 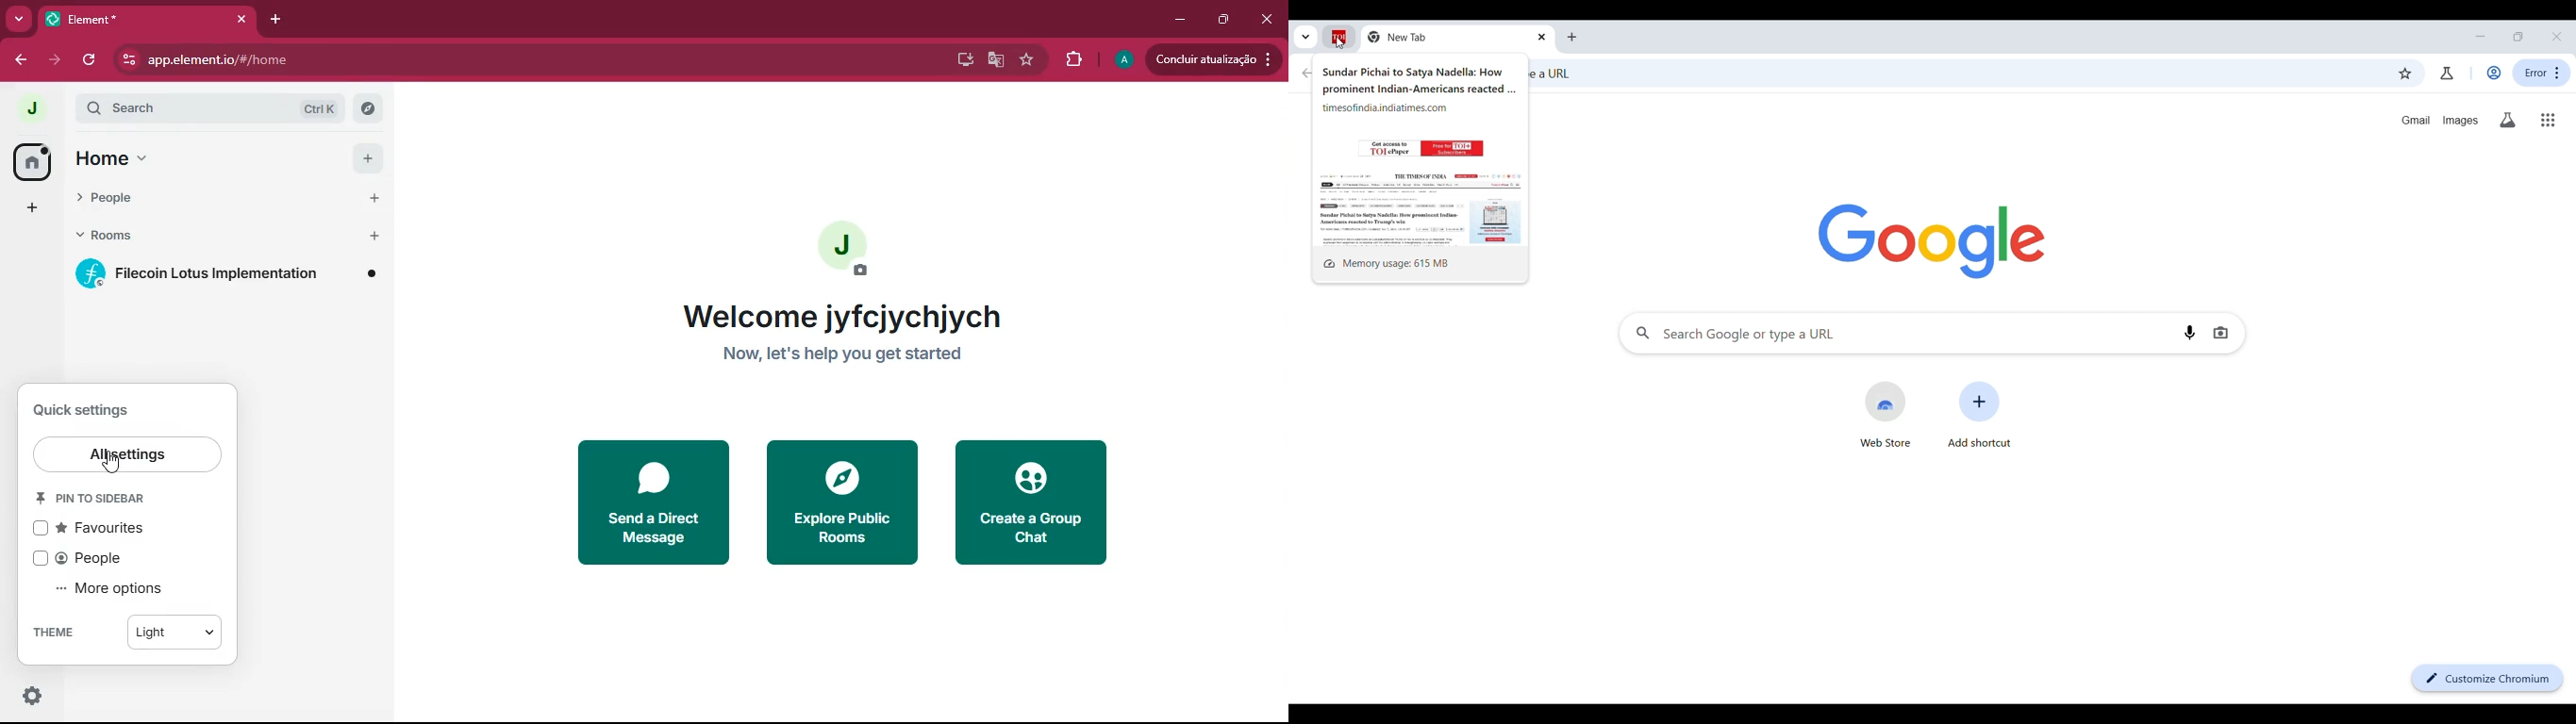 What do you see at coordinates (18, 60) in the screenshot?
I see `back` at bounding box center [18, 60].